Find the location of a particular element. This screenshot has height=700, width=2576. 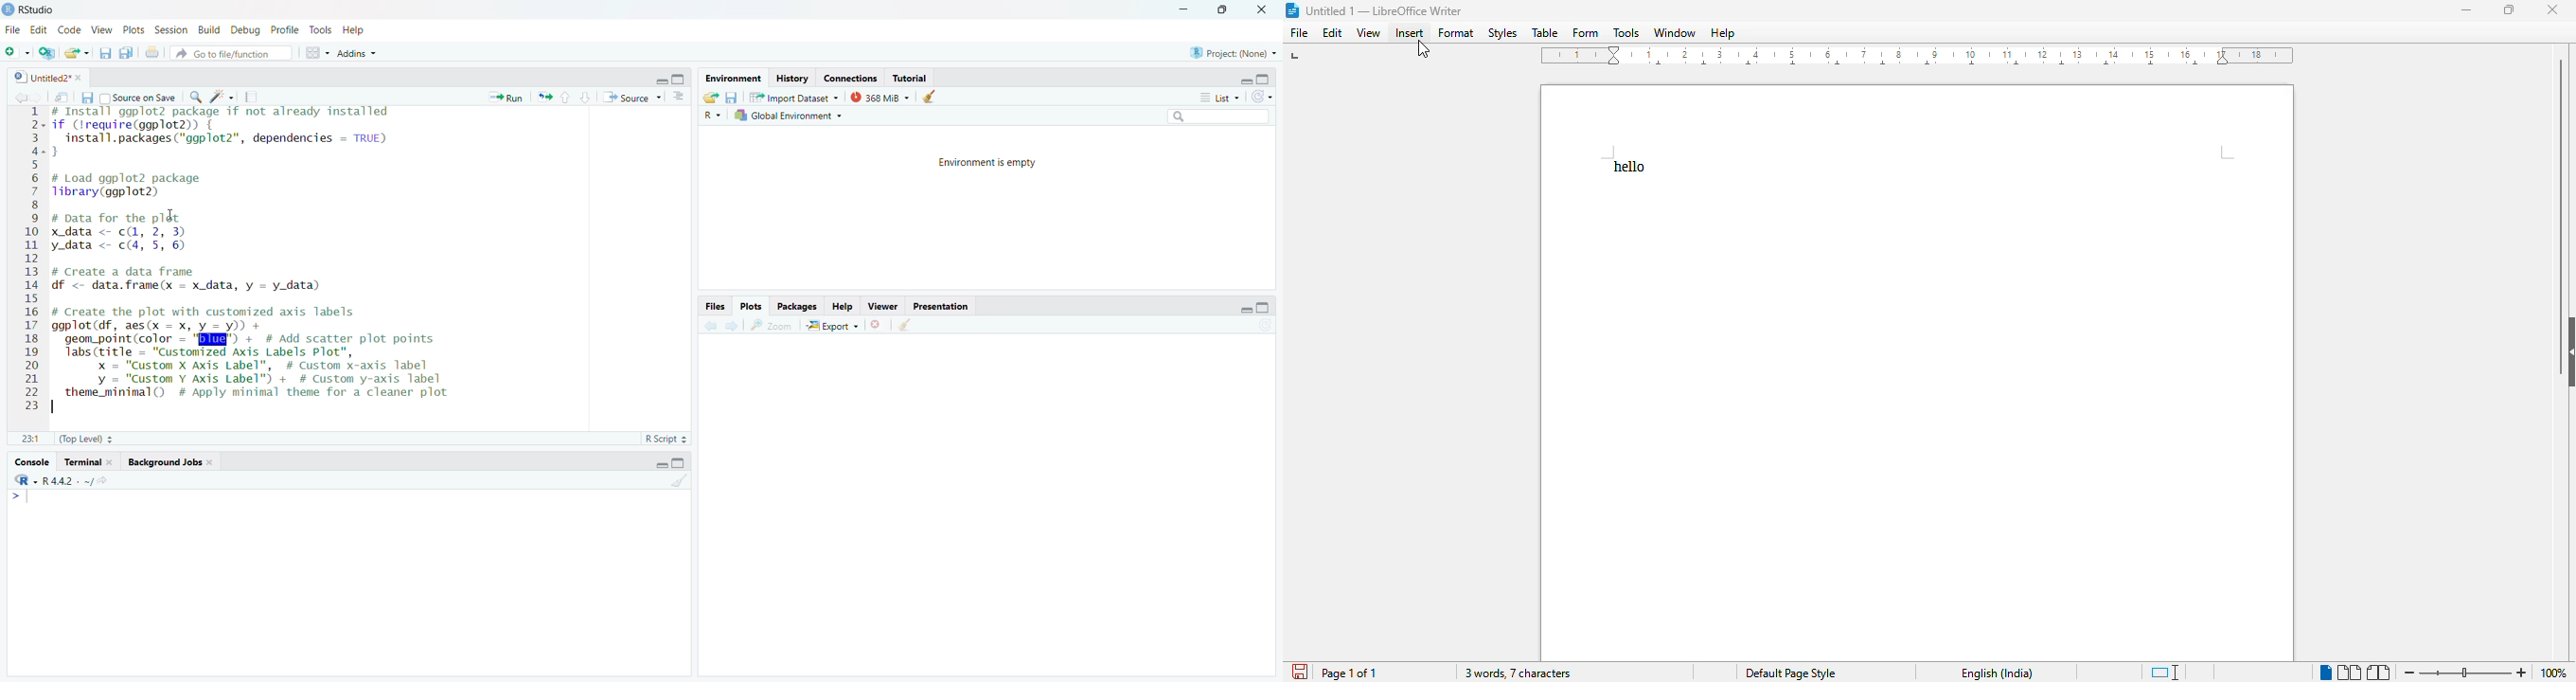

© 363 MmiB + is located at coordinates (881, 98).